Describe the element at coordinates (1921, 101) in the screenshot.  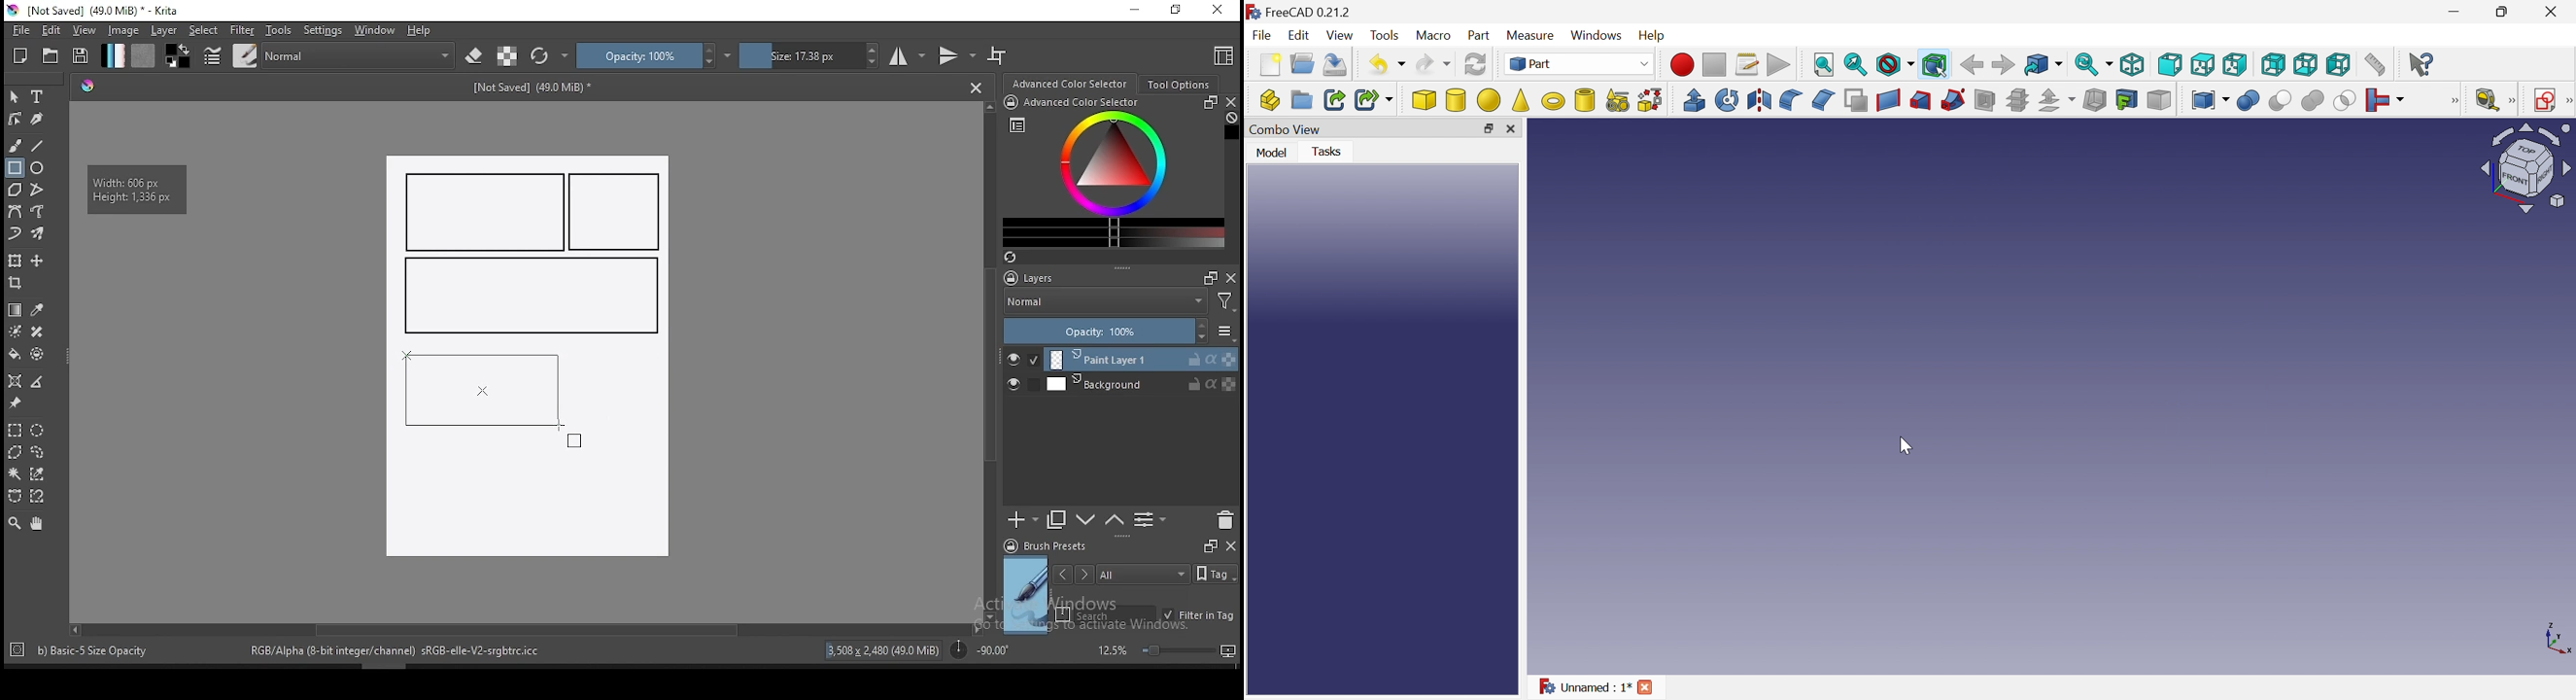
I see `Loft...` at that location.